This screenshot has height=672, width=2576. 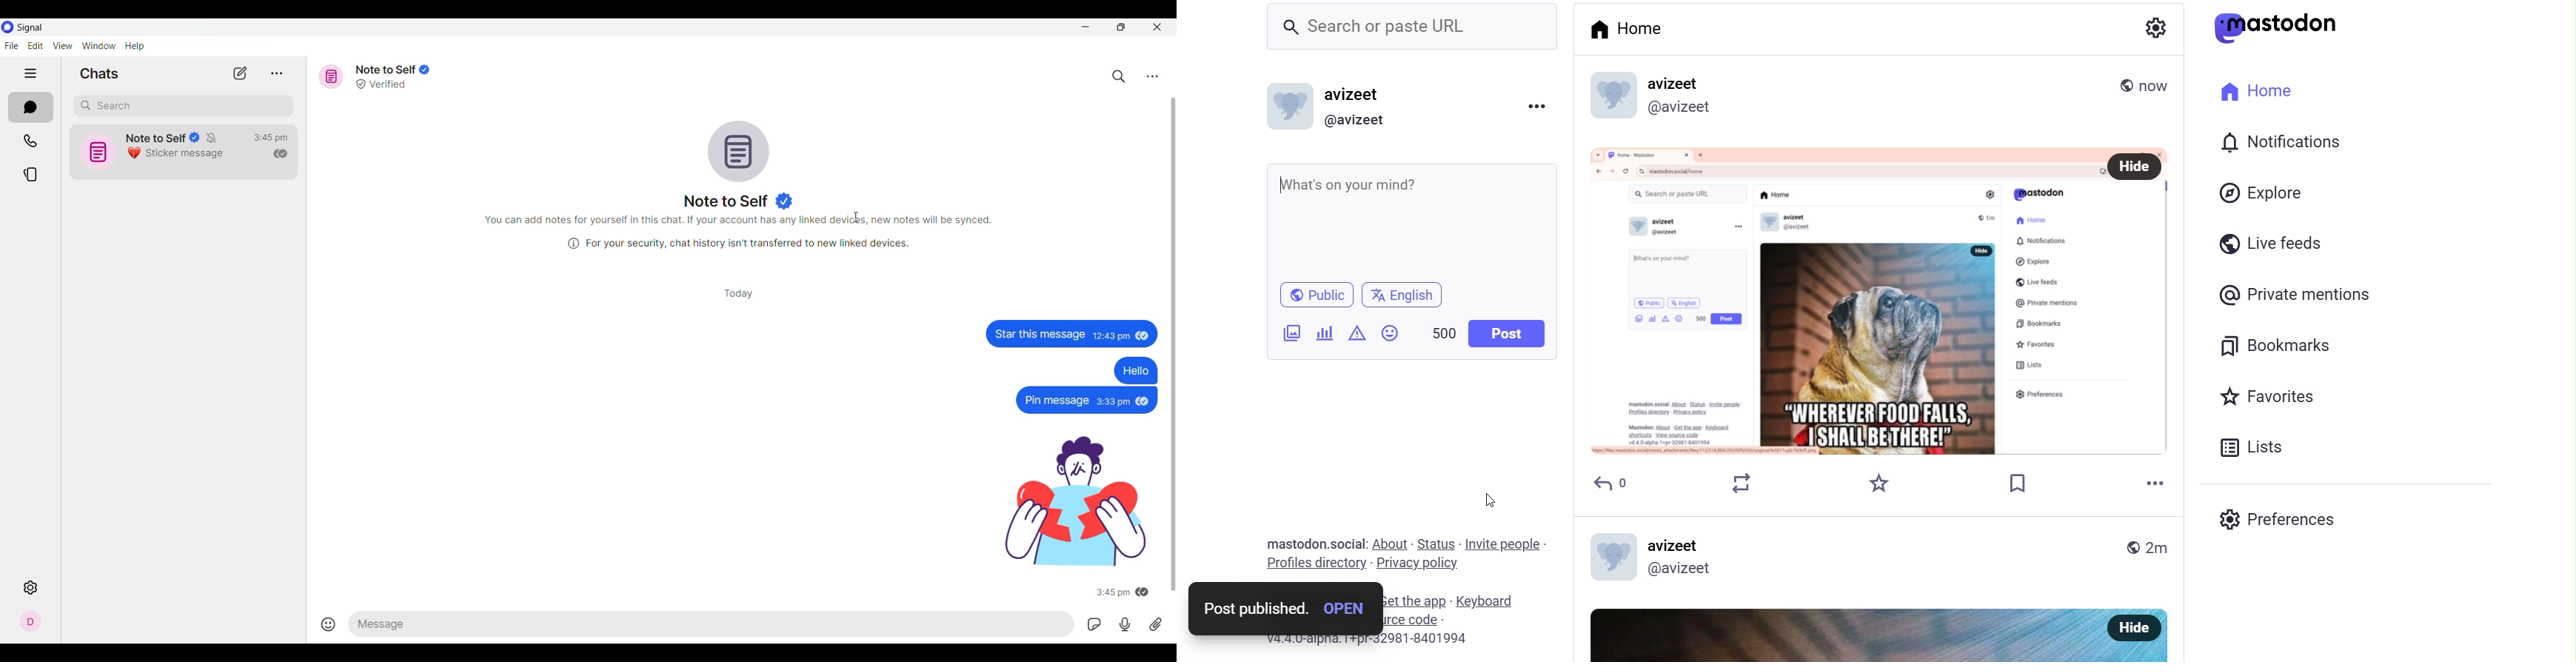 I want to click on Window menu, so click(x=99, y=46).